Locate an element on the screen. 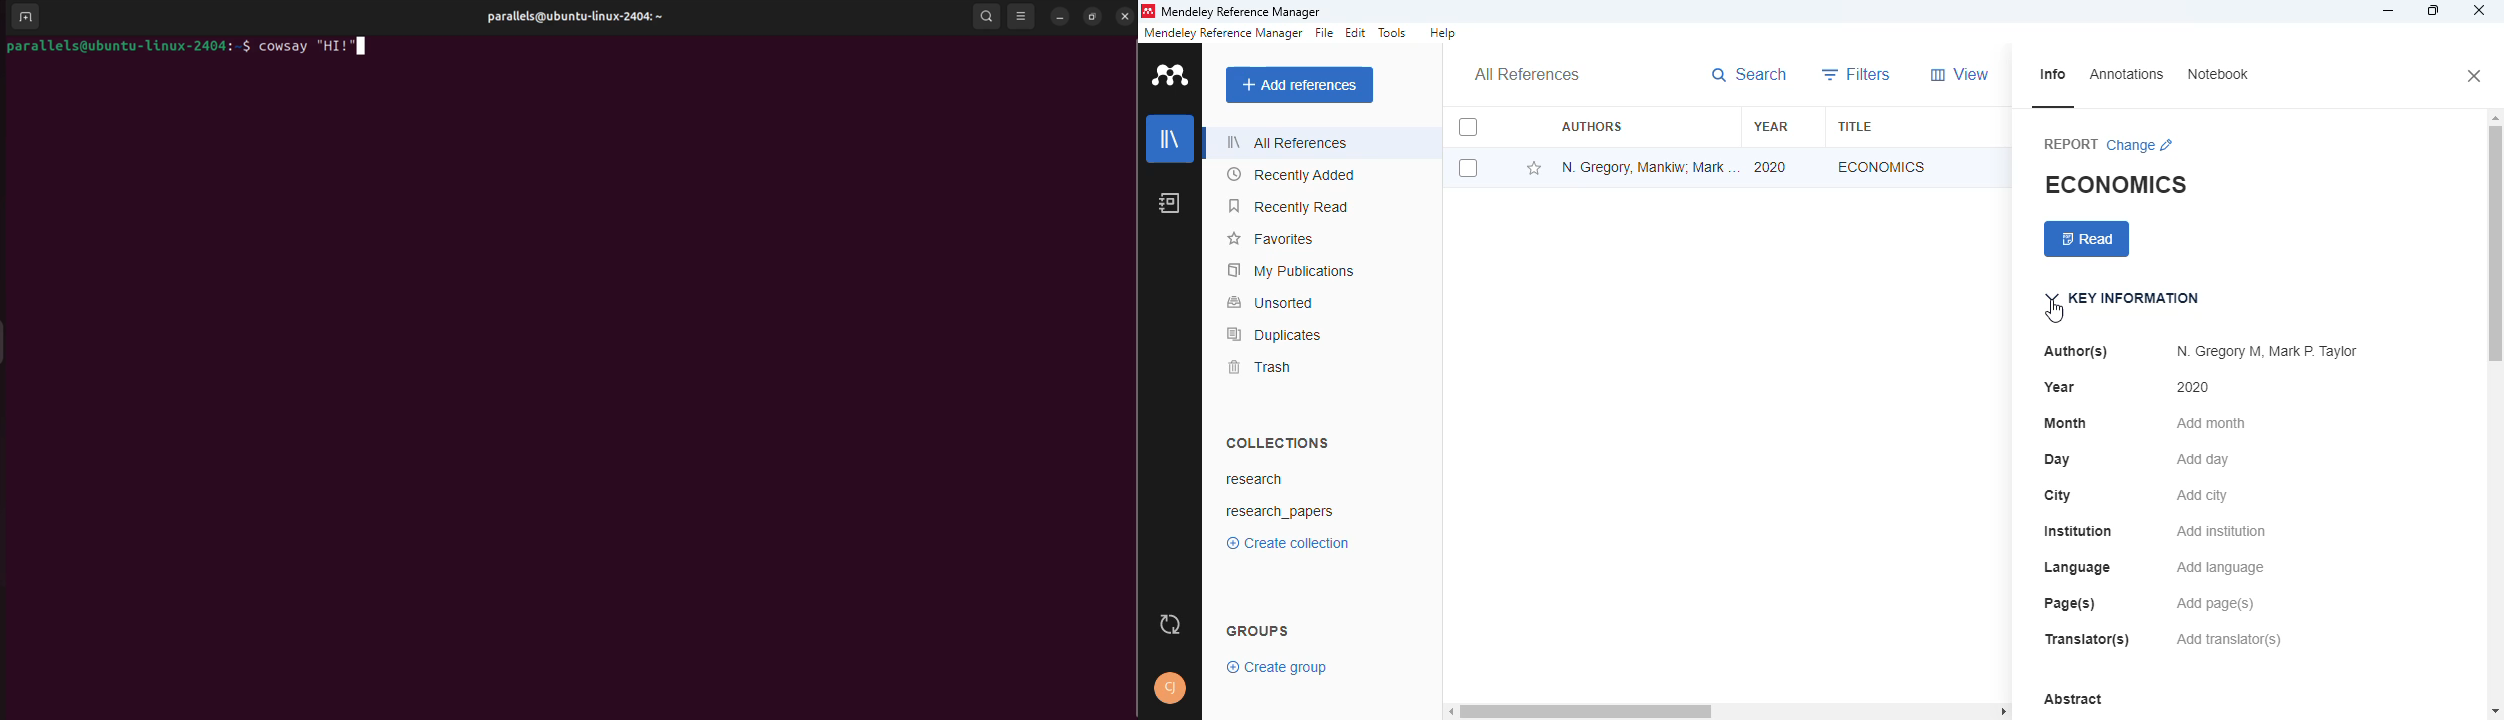 This screenshot has height=728, width=2520. search is located at coordinates (1749, 75).